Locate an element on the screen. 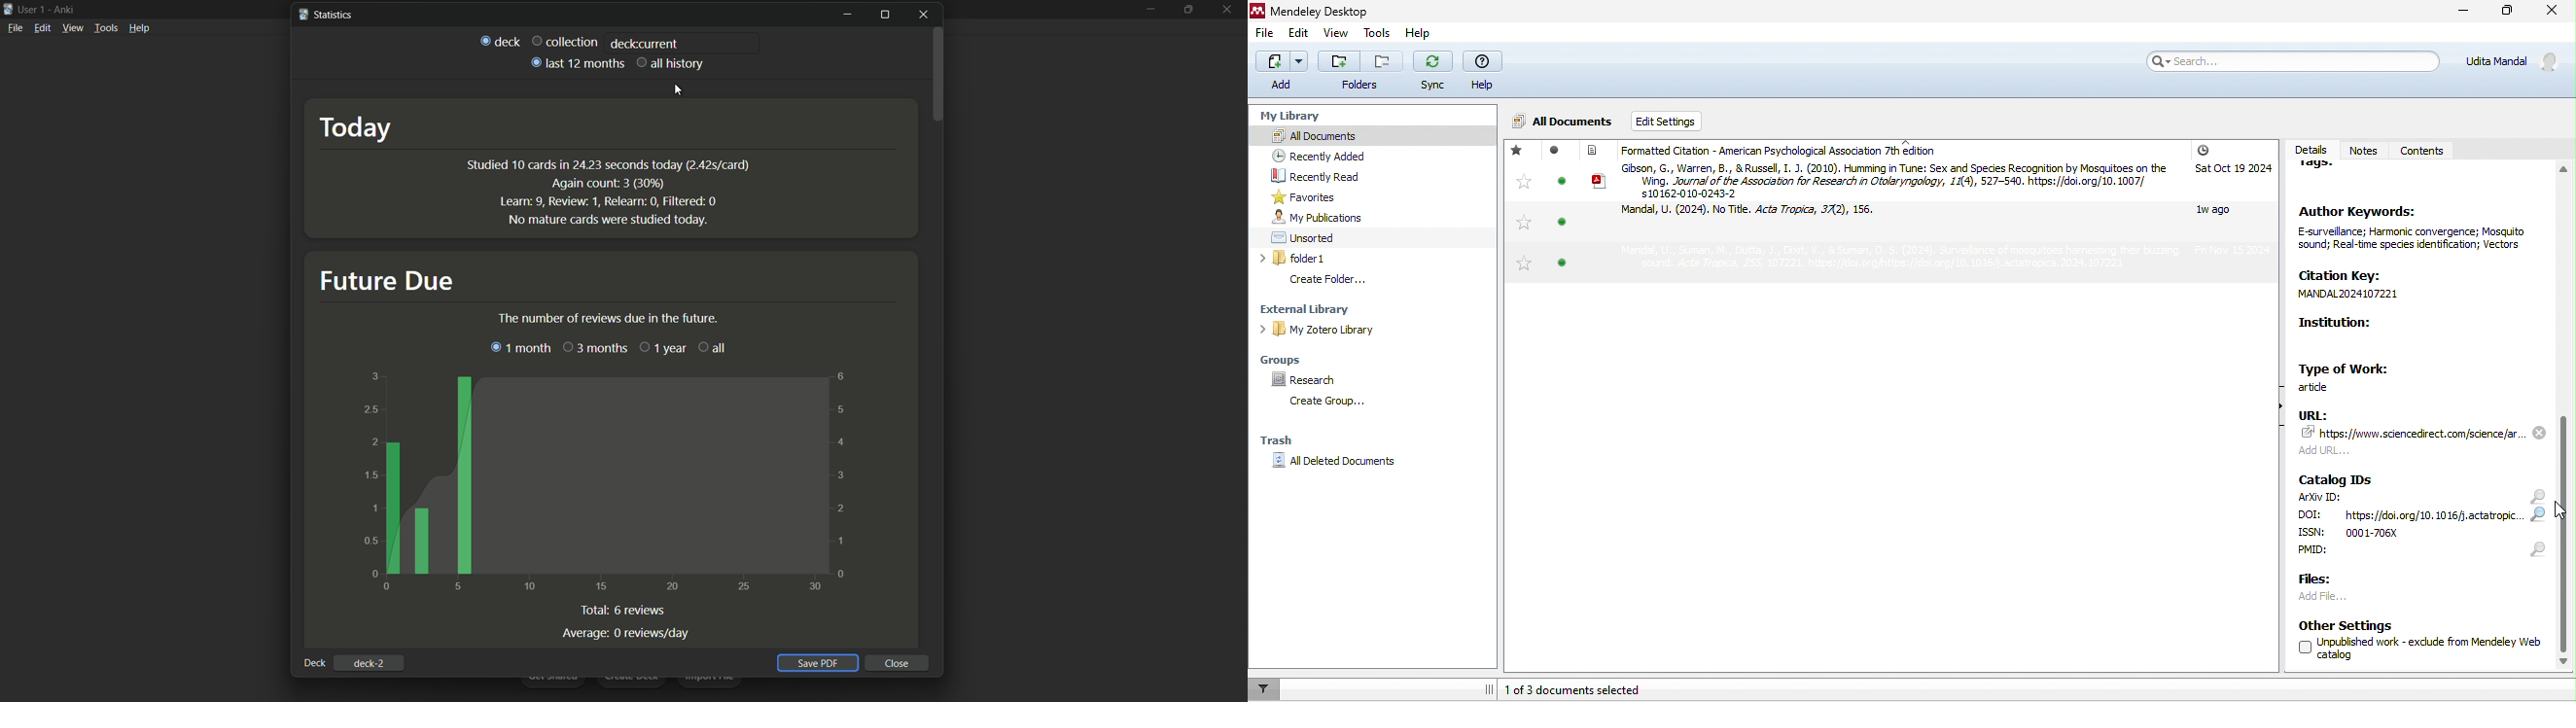 This screenshot has width=2576, height=728. type of work is located at coordinates (2352, 375).